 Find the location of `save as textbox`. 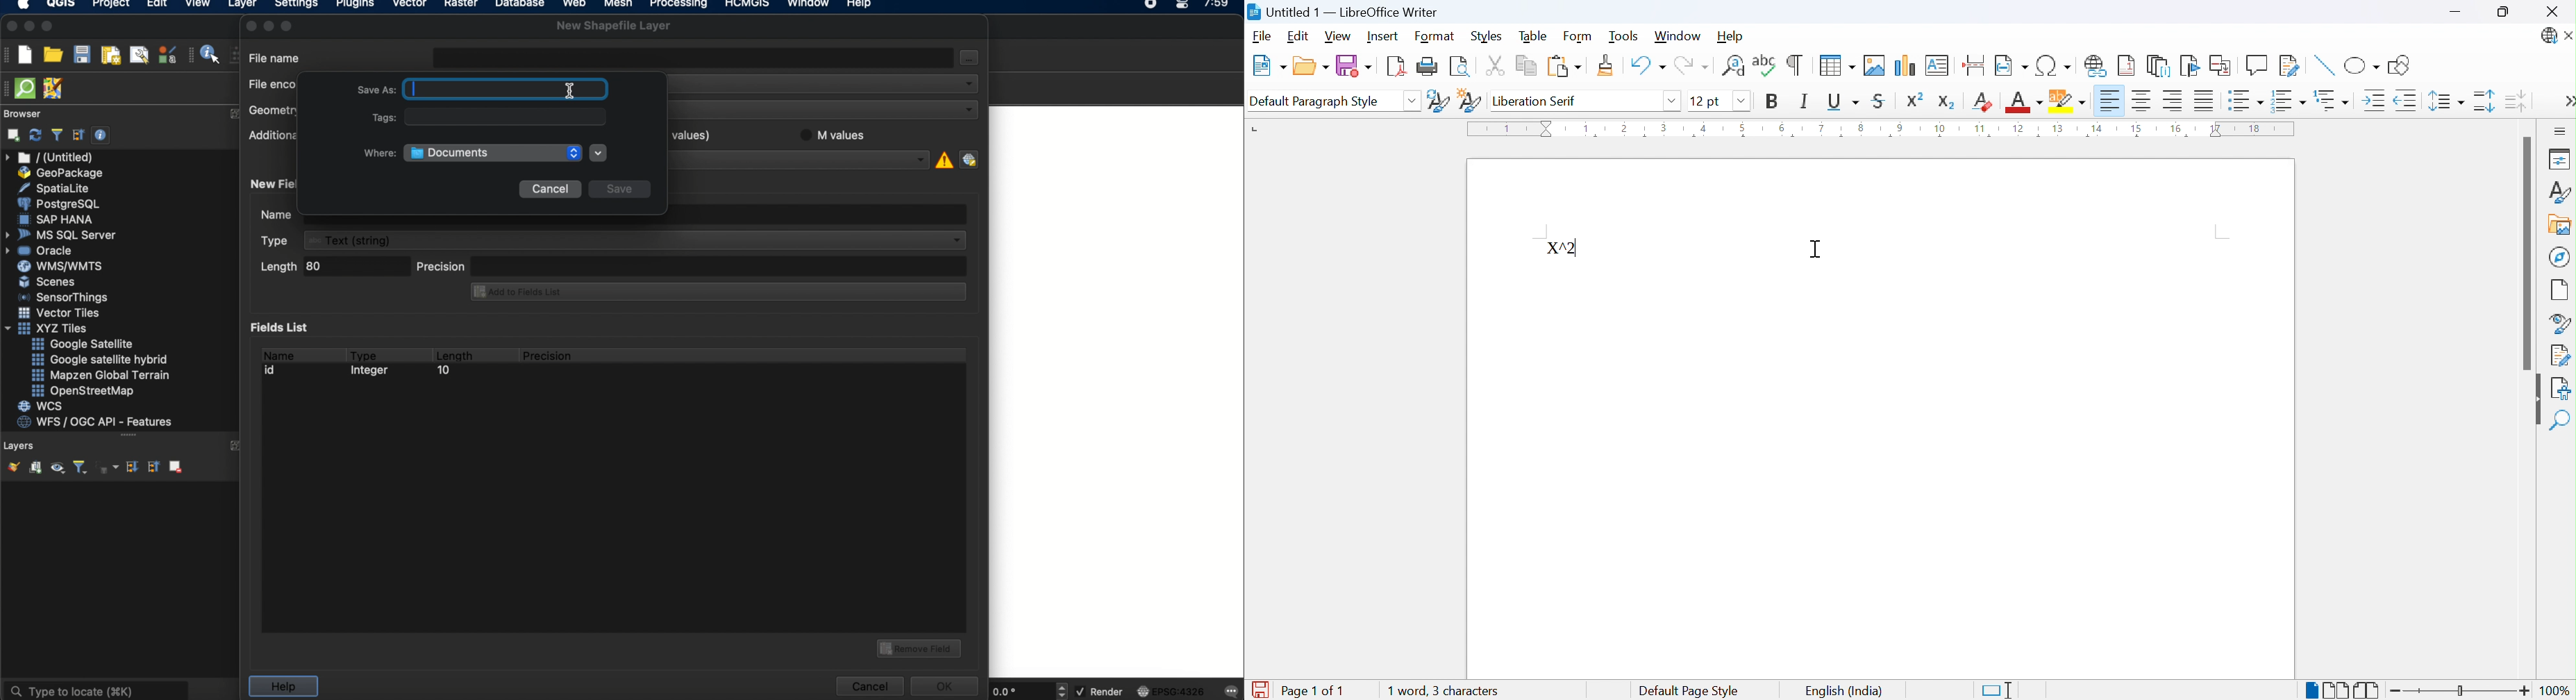

save as textbox is located at coordinates (510, 89).